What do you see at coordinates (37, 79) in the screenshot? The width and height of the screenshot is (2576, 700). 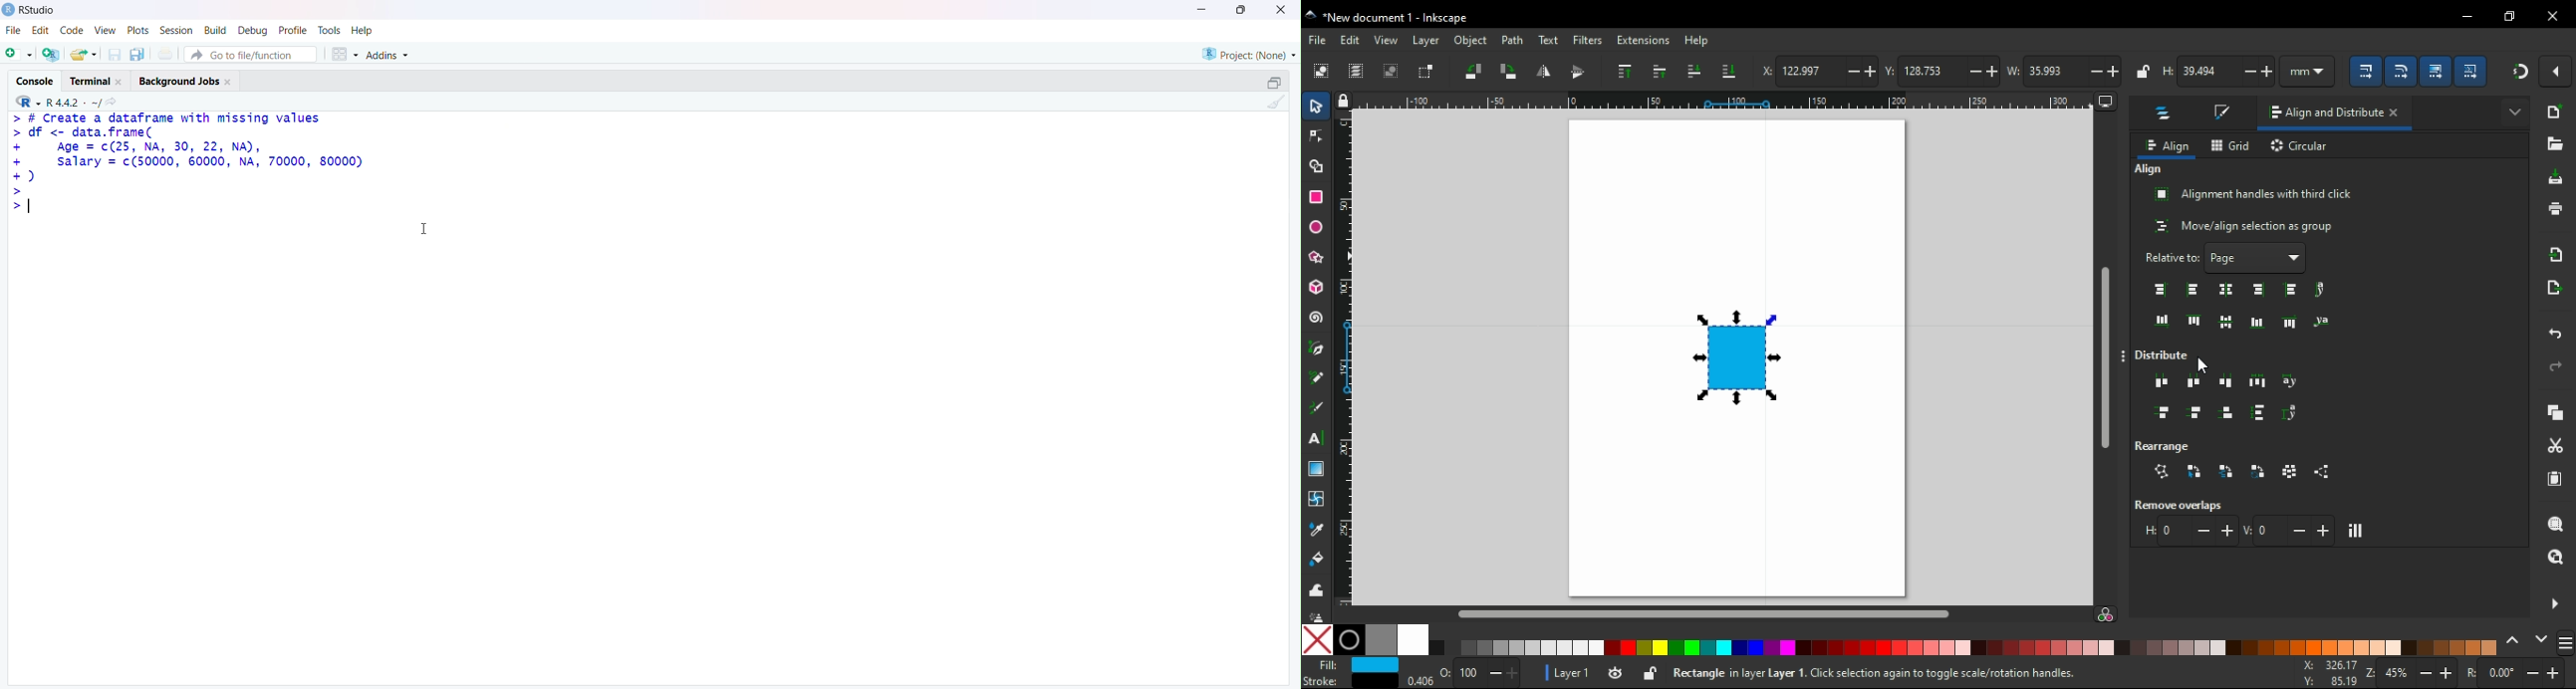 I see `Console` at bounding box center [37, 79].